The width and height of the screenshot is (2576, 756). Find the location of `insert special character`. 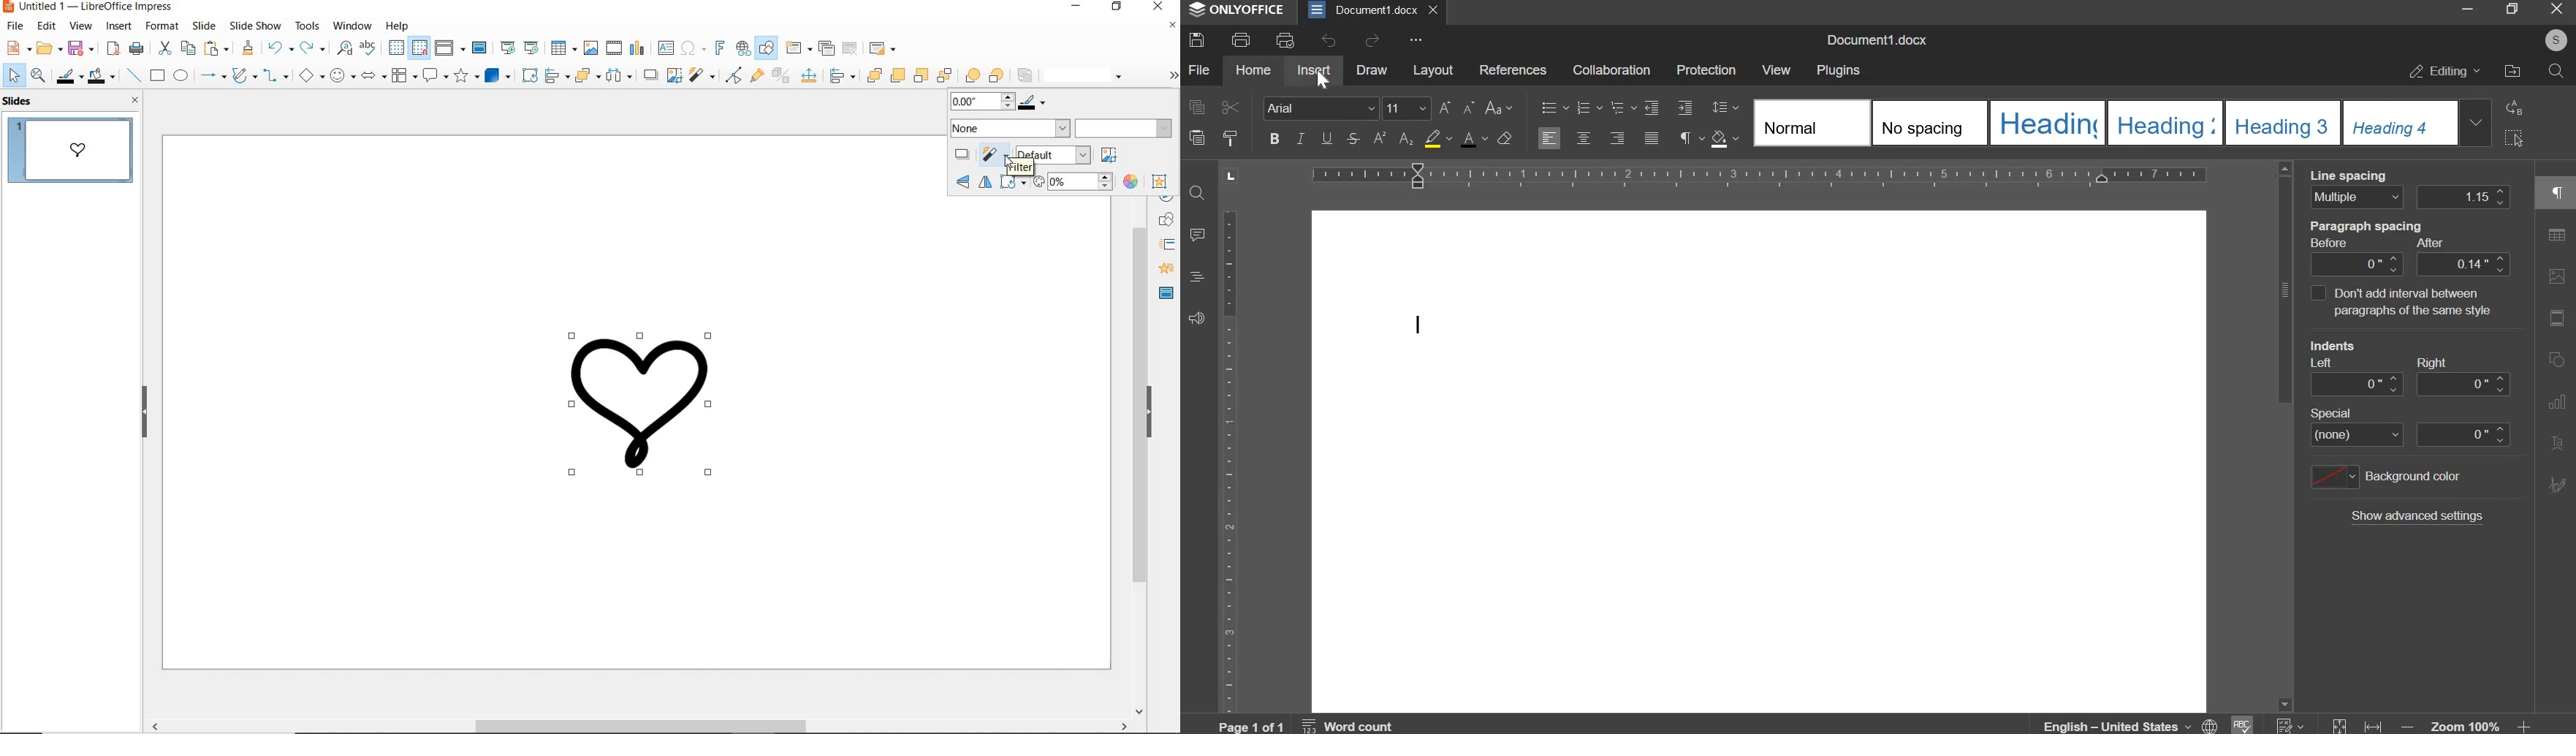

insert special character is located at coordinates (693, 49).